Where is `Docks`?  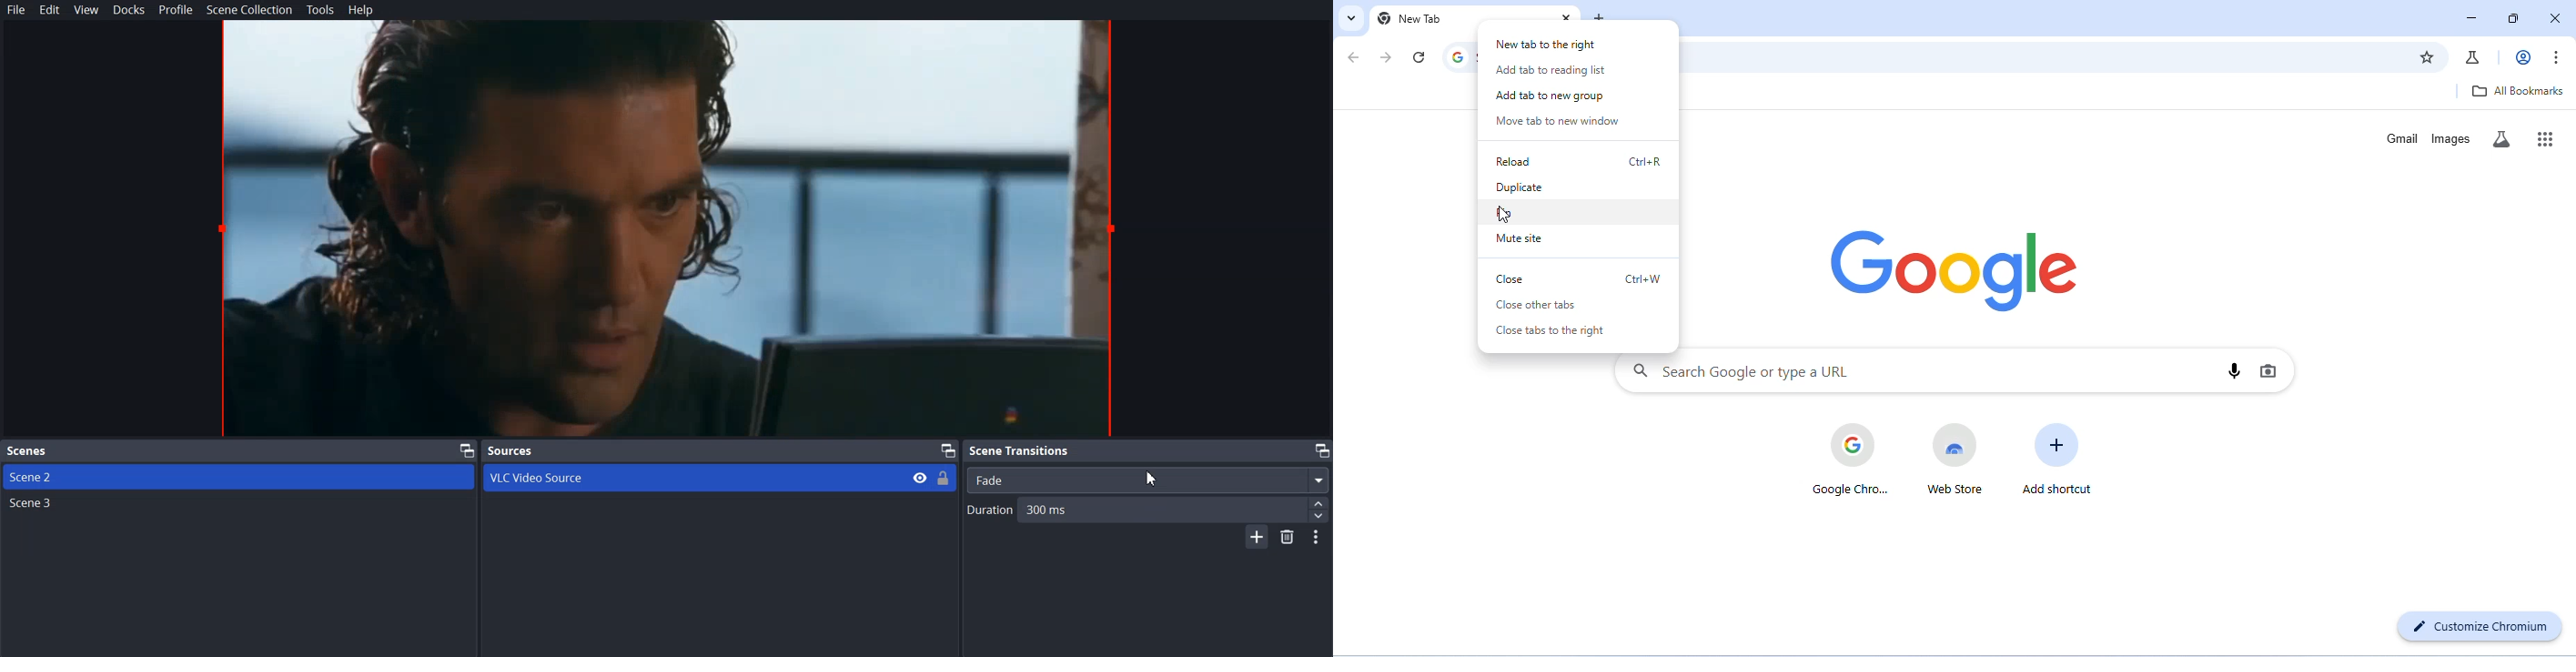
Docks is located at coordinates (128, 10).